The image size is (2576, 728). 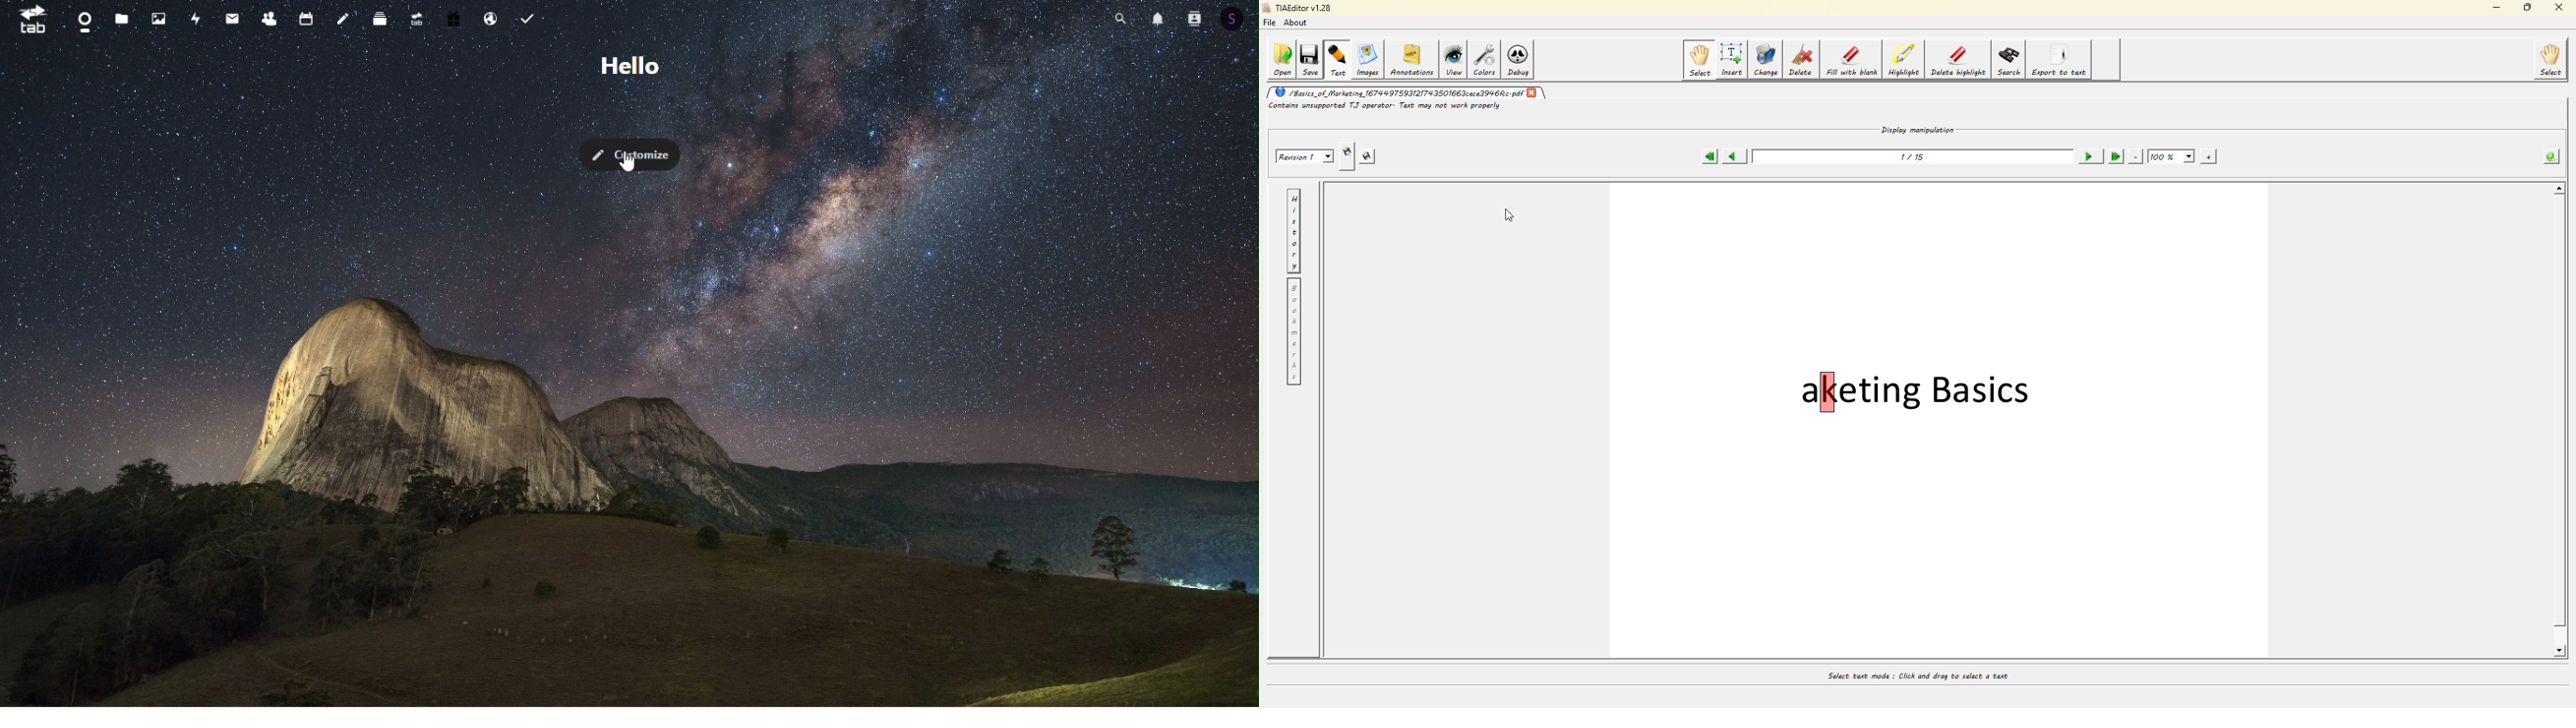 I want to click on tab, so click(x=33, y=22).